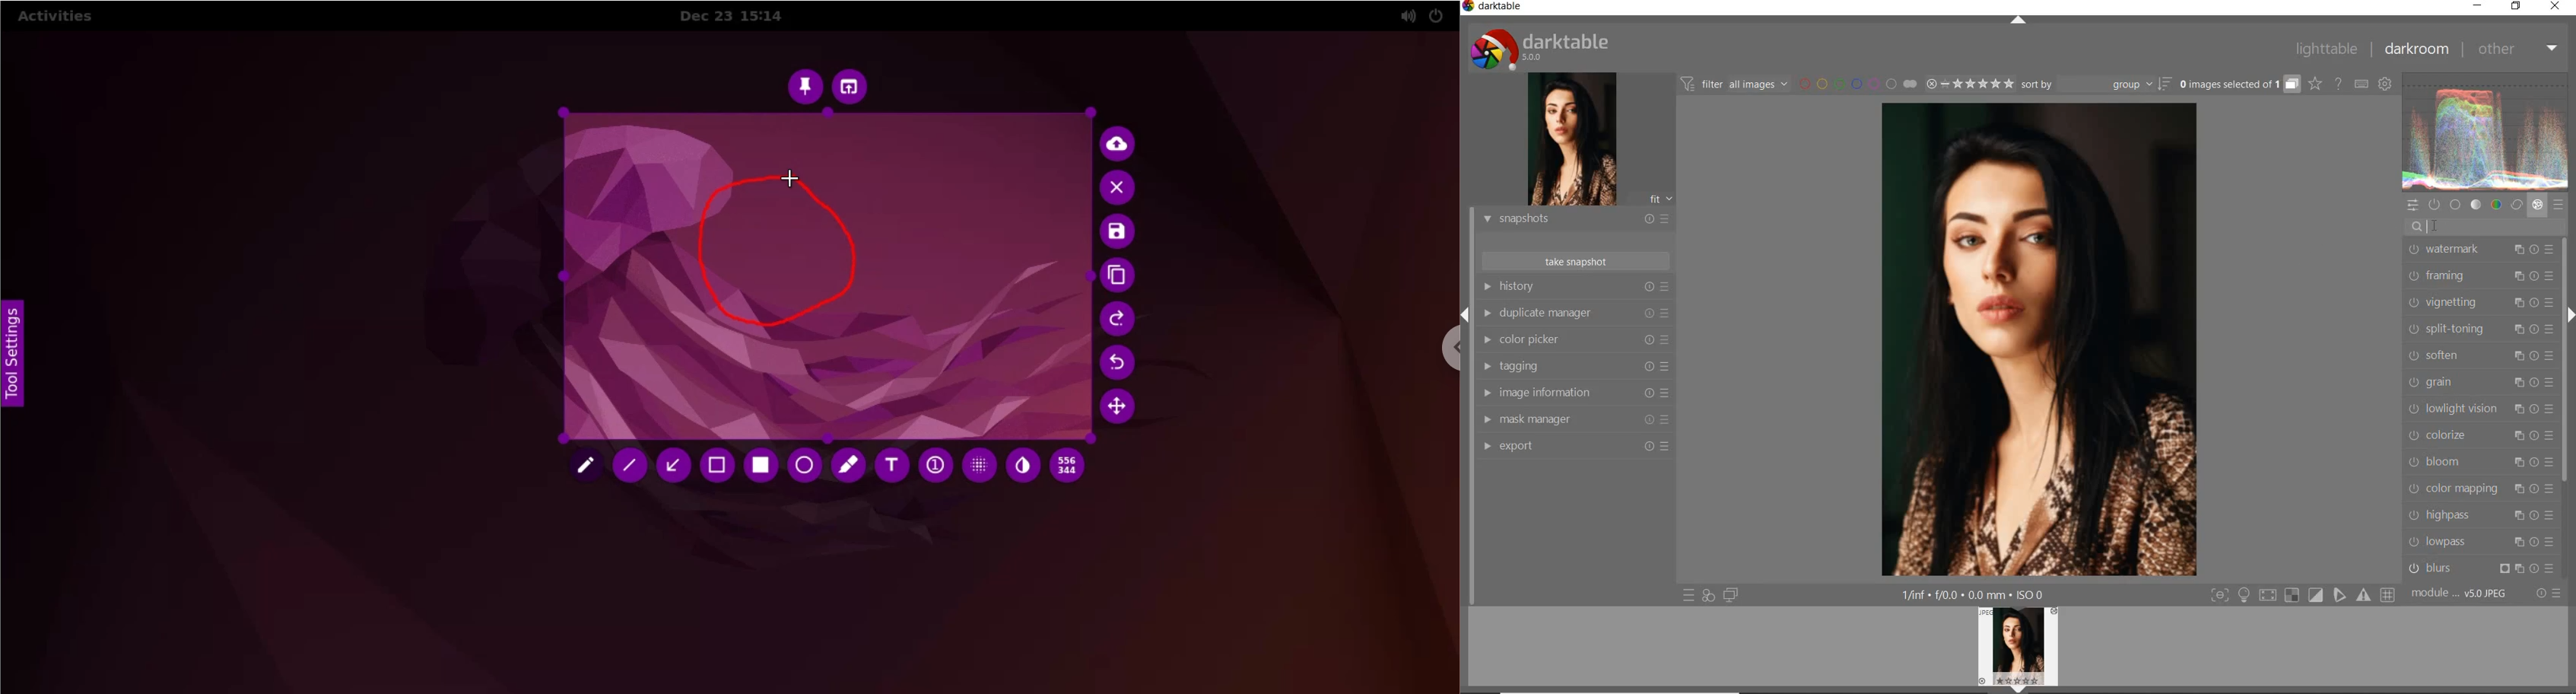  Describe the element at coordinates (2476, 205) in the screenshot. I see `tone` at that location.